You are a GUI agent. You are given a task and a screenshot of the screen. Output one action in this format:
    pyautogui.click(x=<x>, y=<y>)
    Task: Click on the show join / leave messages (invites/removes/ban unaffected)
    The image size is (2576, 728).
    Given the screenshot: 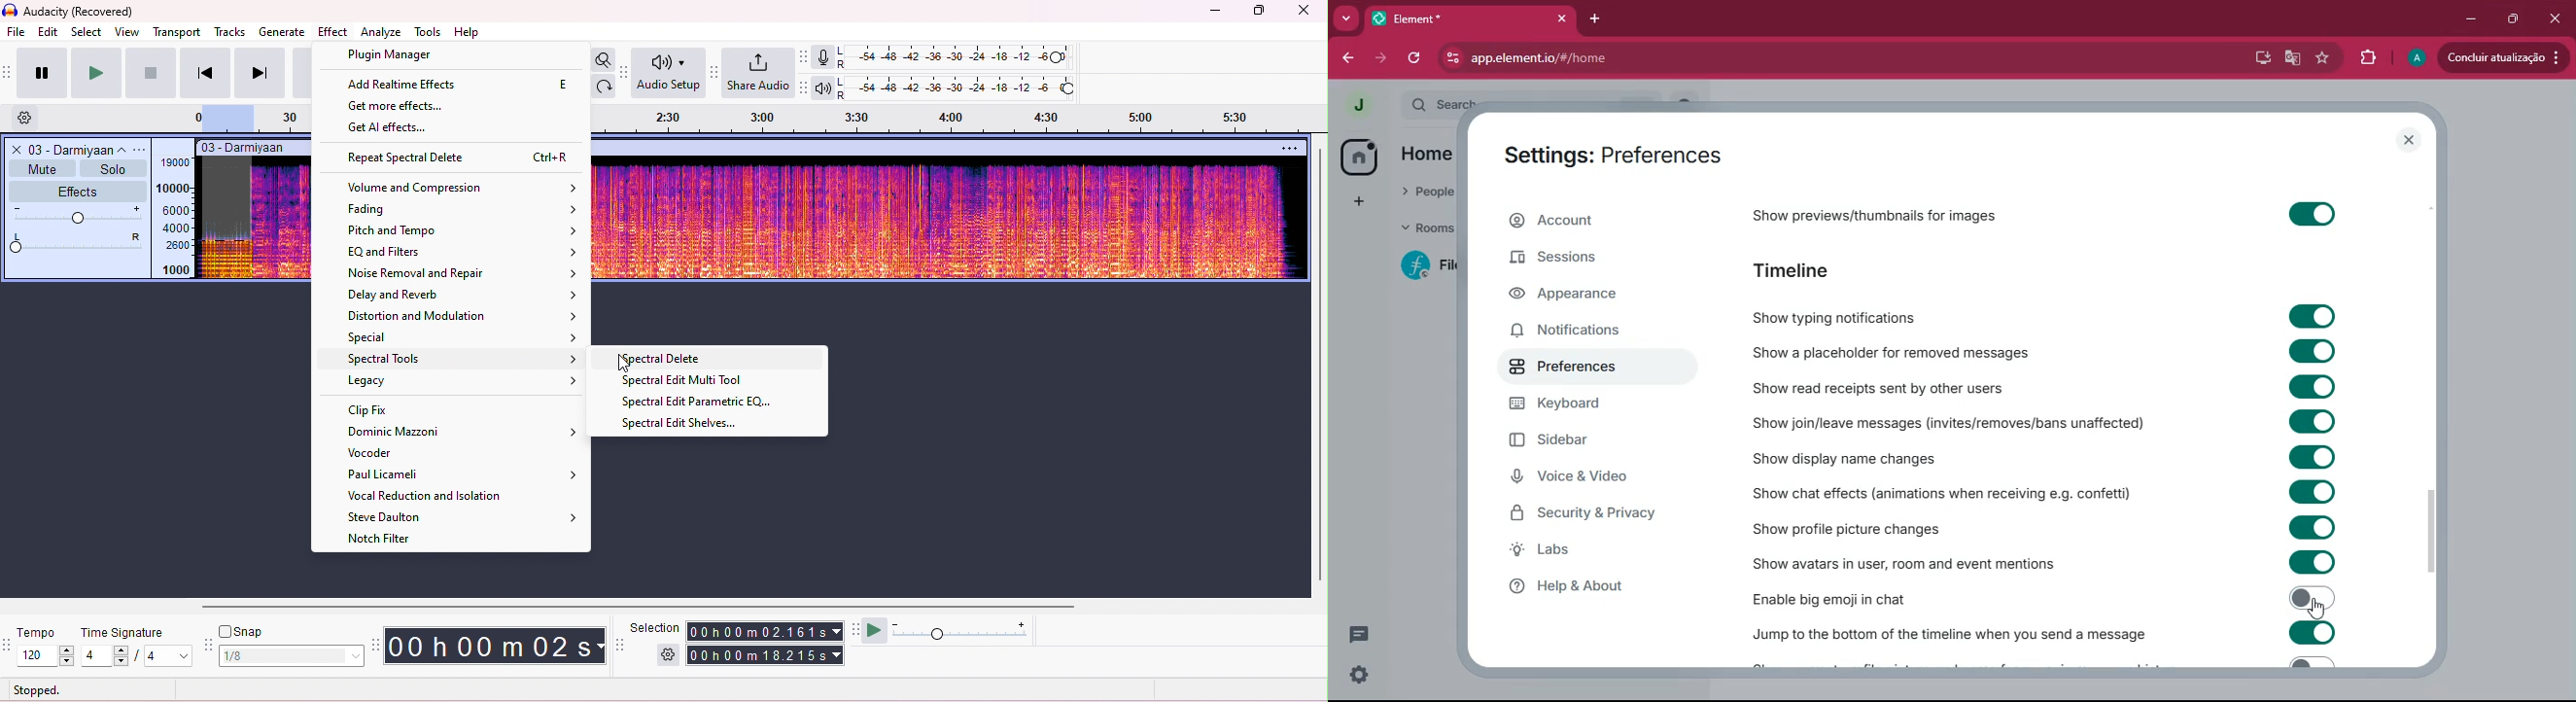 What is the action you would take?
    pyautogui.click(x=1970, y=420)
    